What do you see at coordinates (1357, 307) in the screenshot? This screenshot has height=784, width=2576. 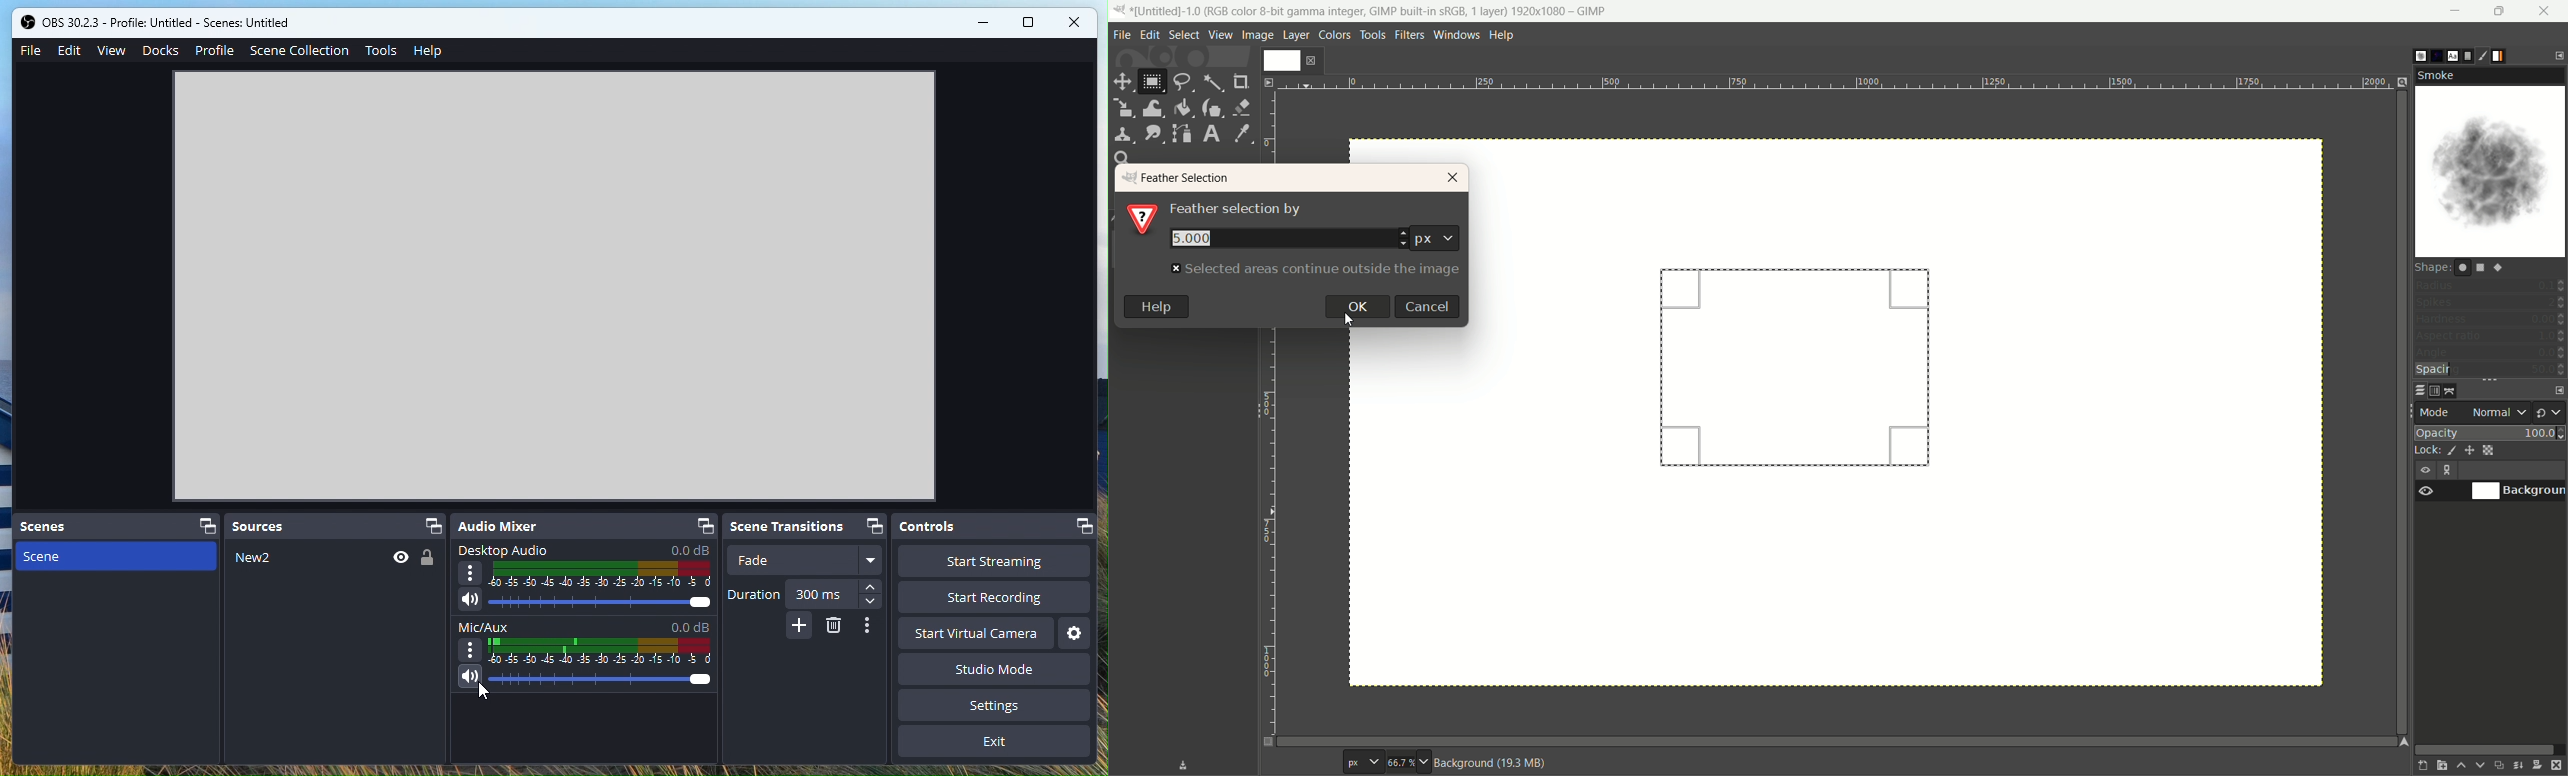 I see `ok` at bounding box center [1357, 307].